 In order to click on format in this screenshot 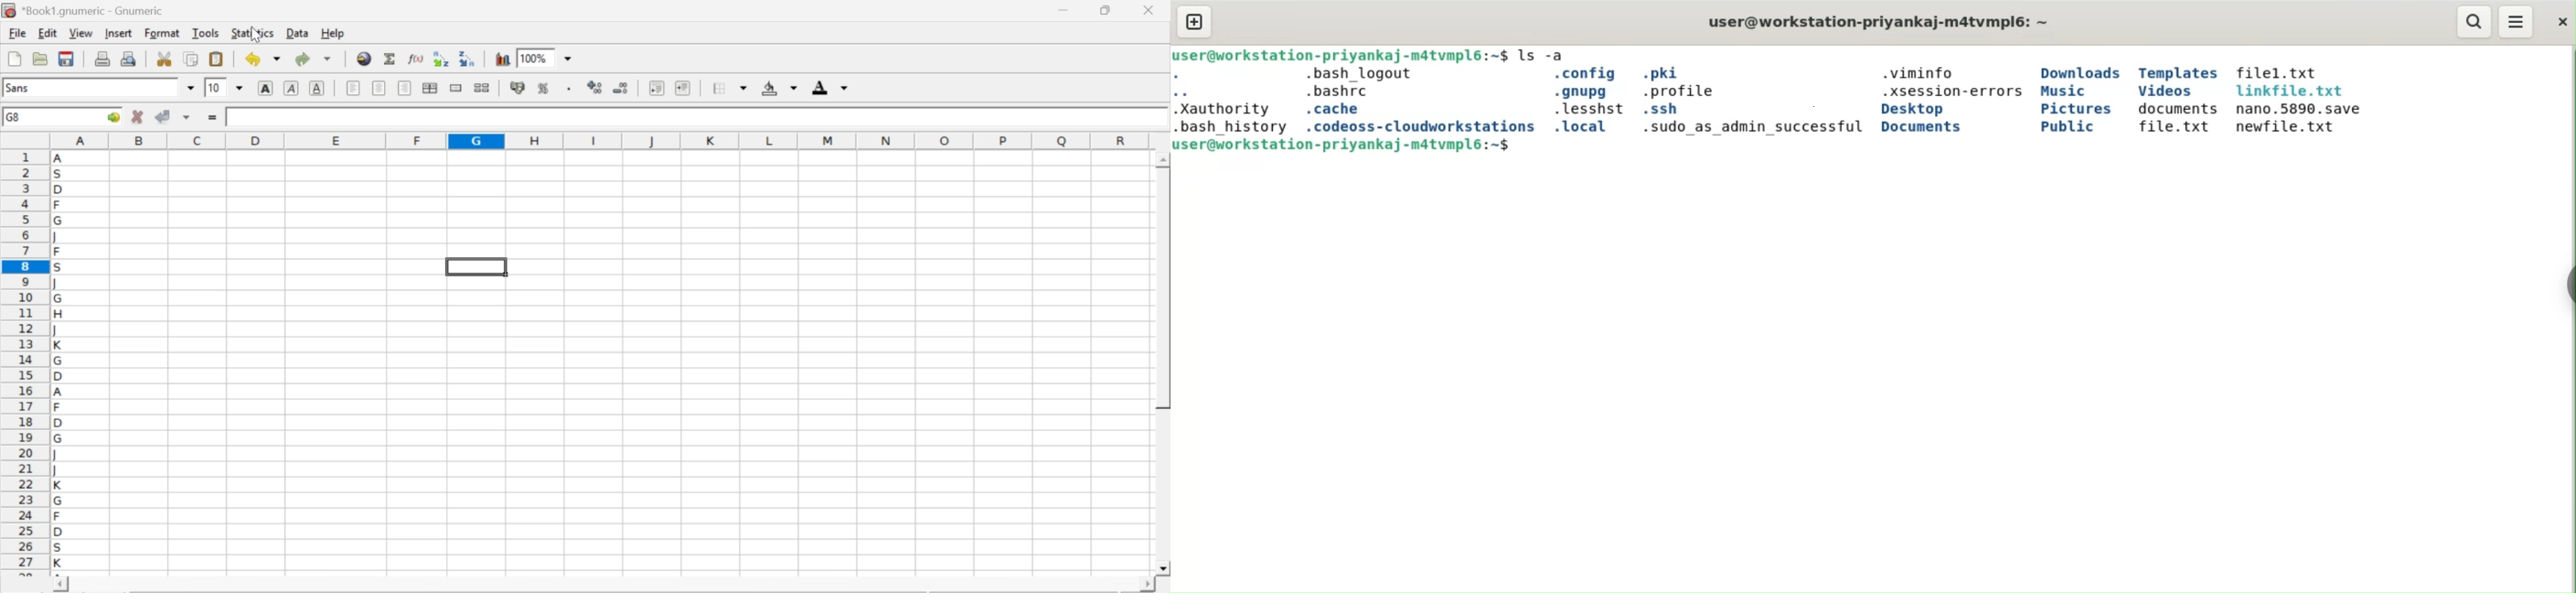, I will do `click(163, 33)`.